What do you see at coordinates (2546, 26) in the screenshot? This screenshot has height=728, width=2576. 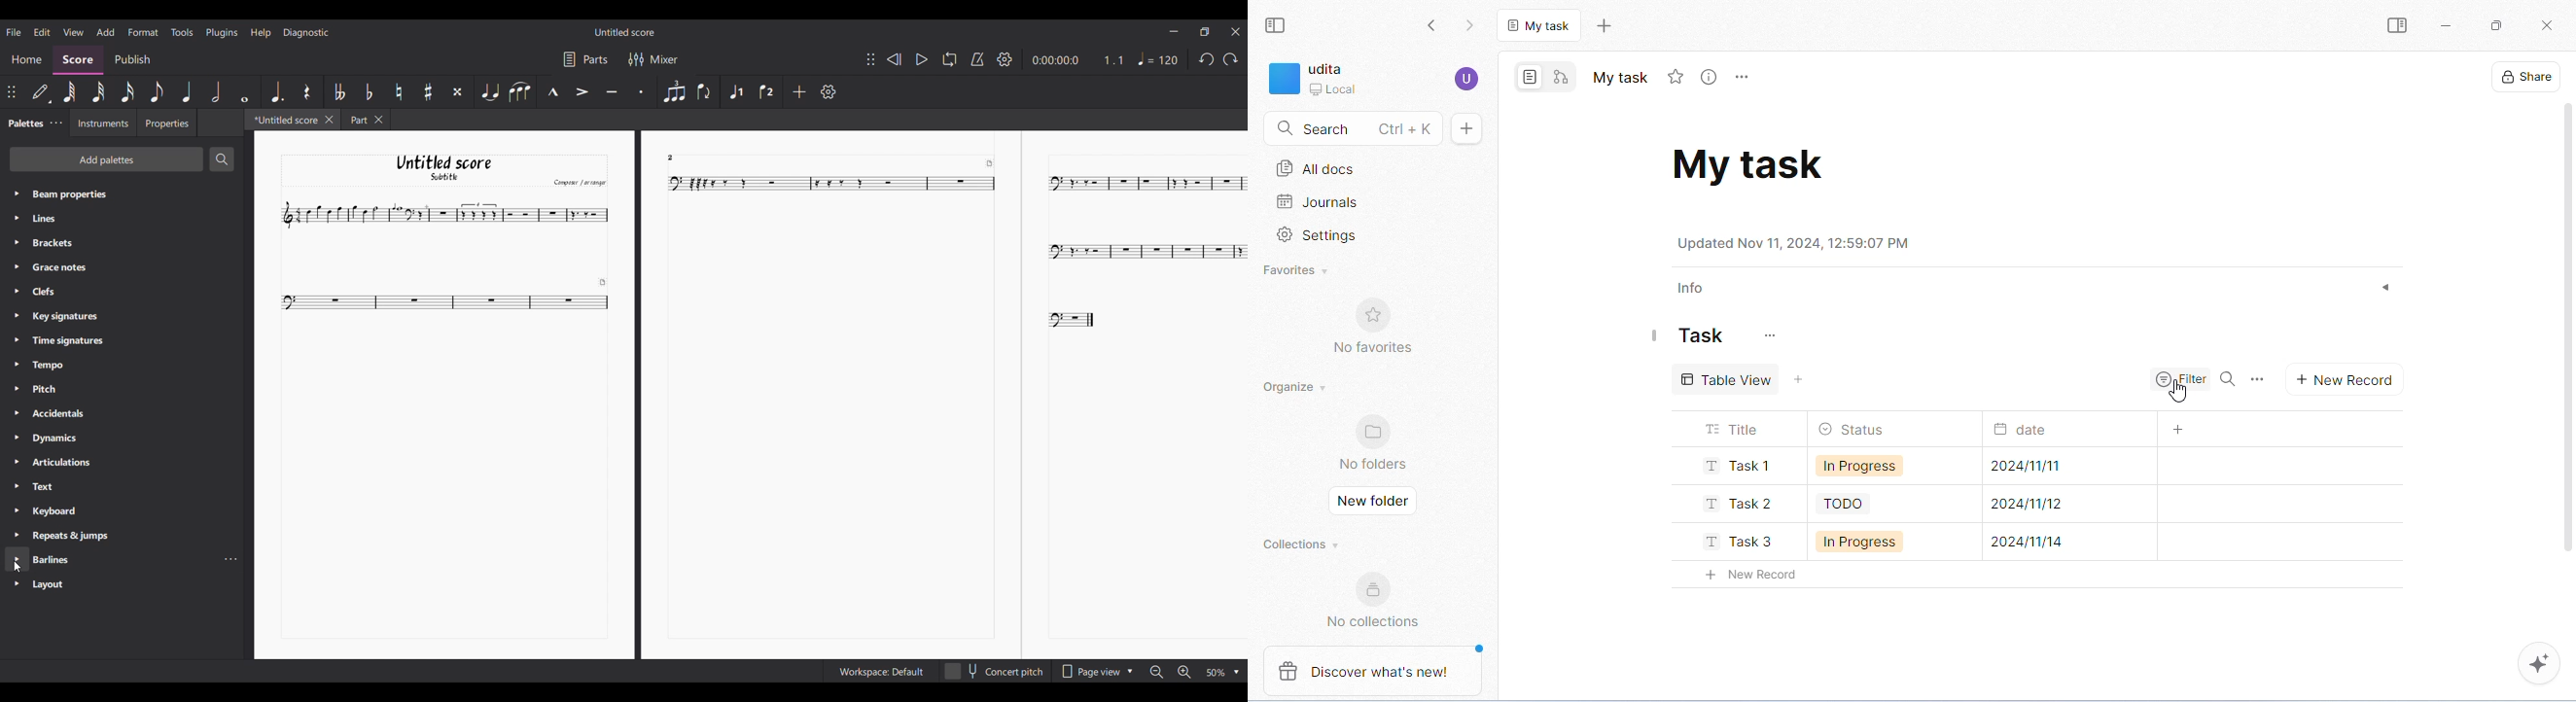 I see `close` at bounding box center [2546, 26].